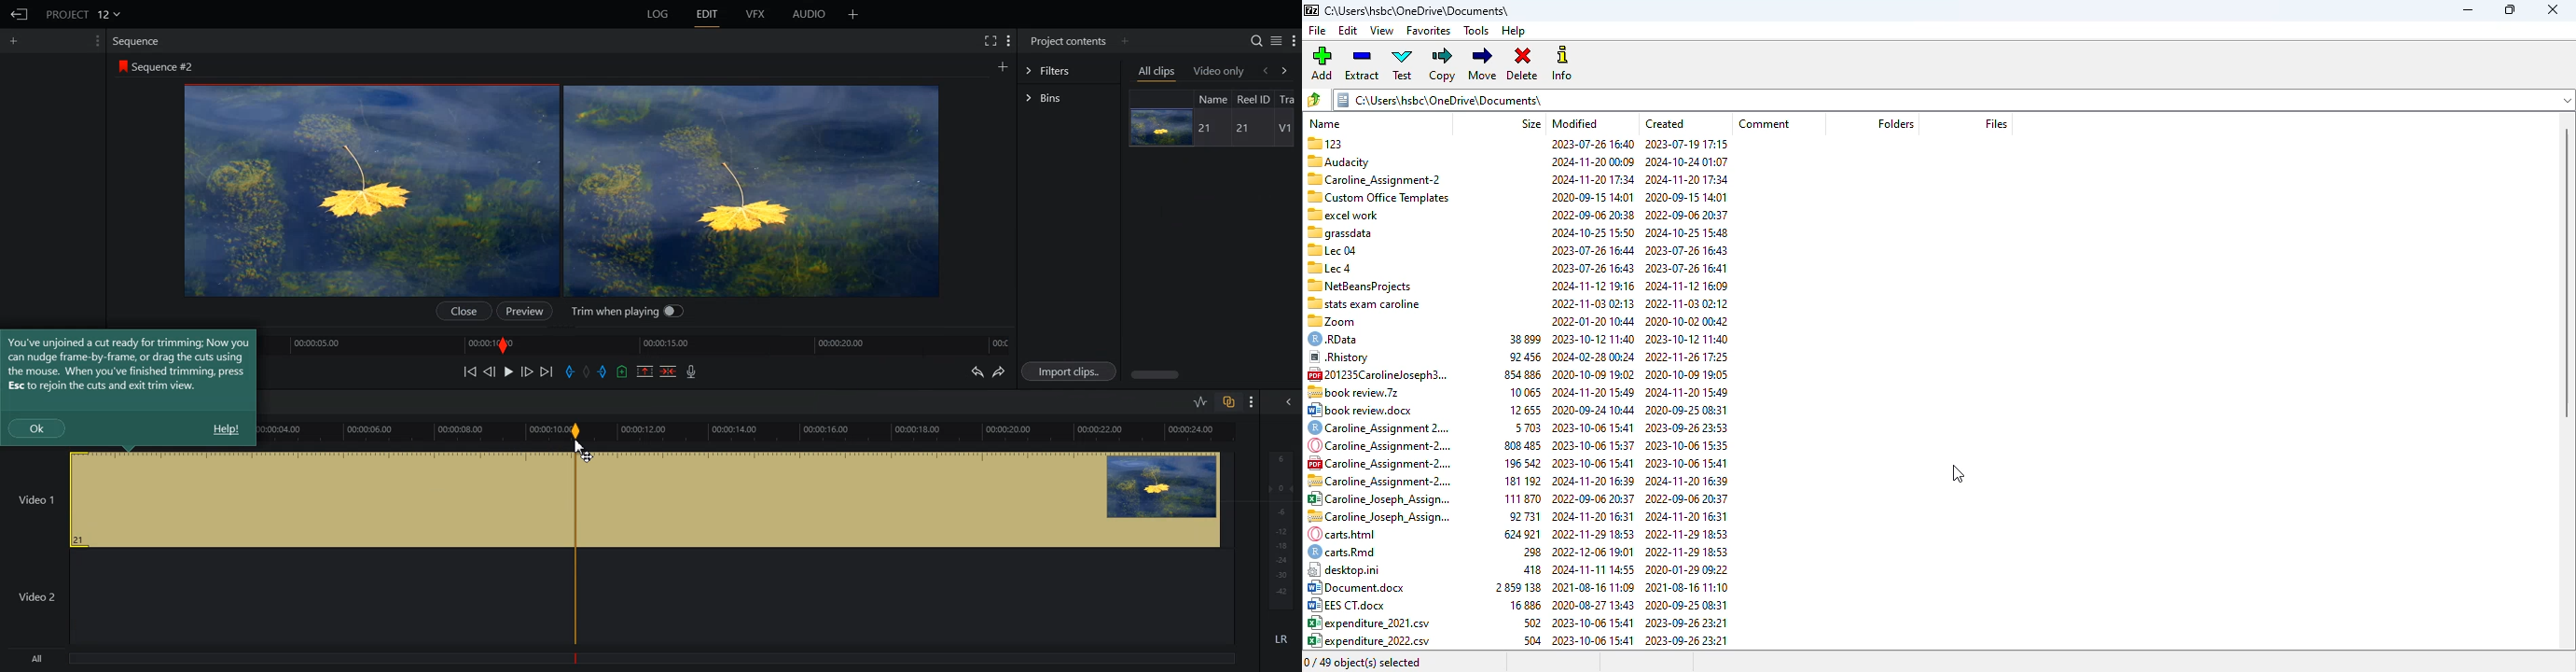  I want to click on Go Back, so click(18, 14).